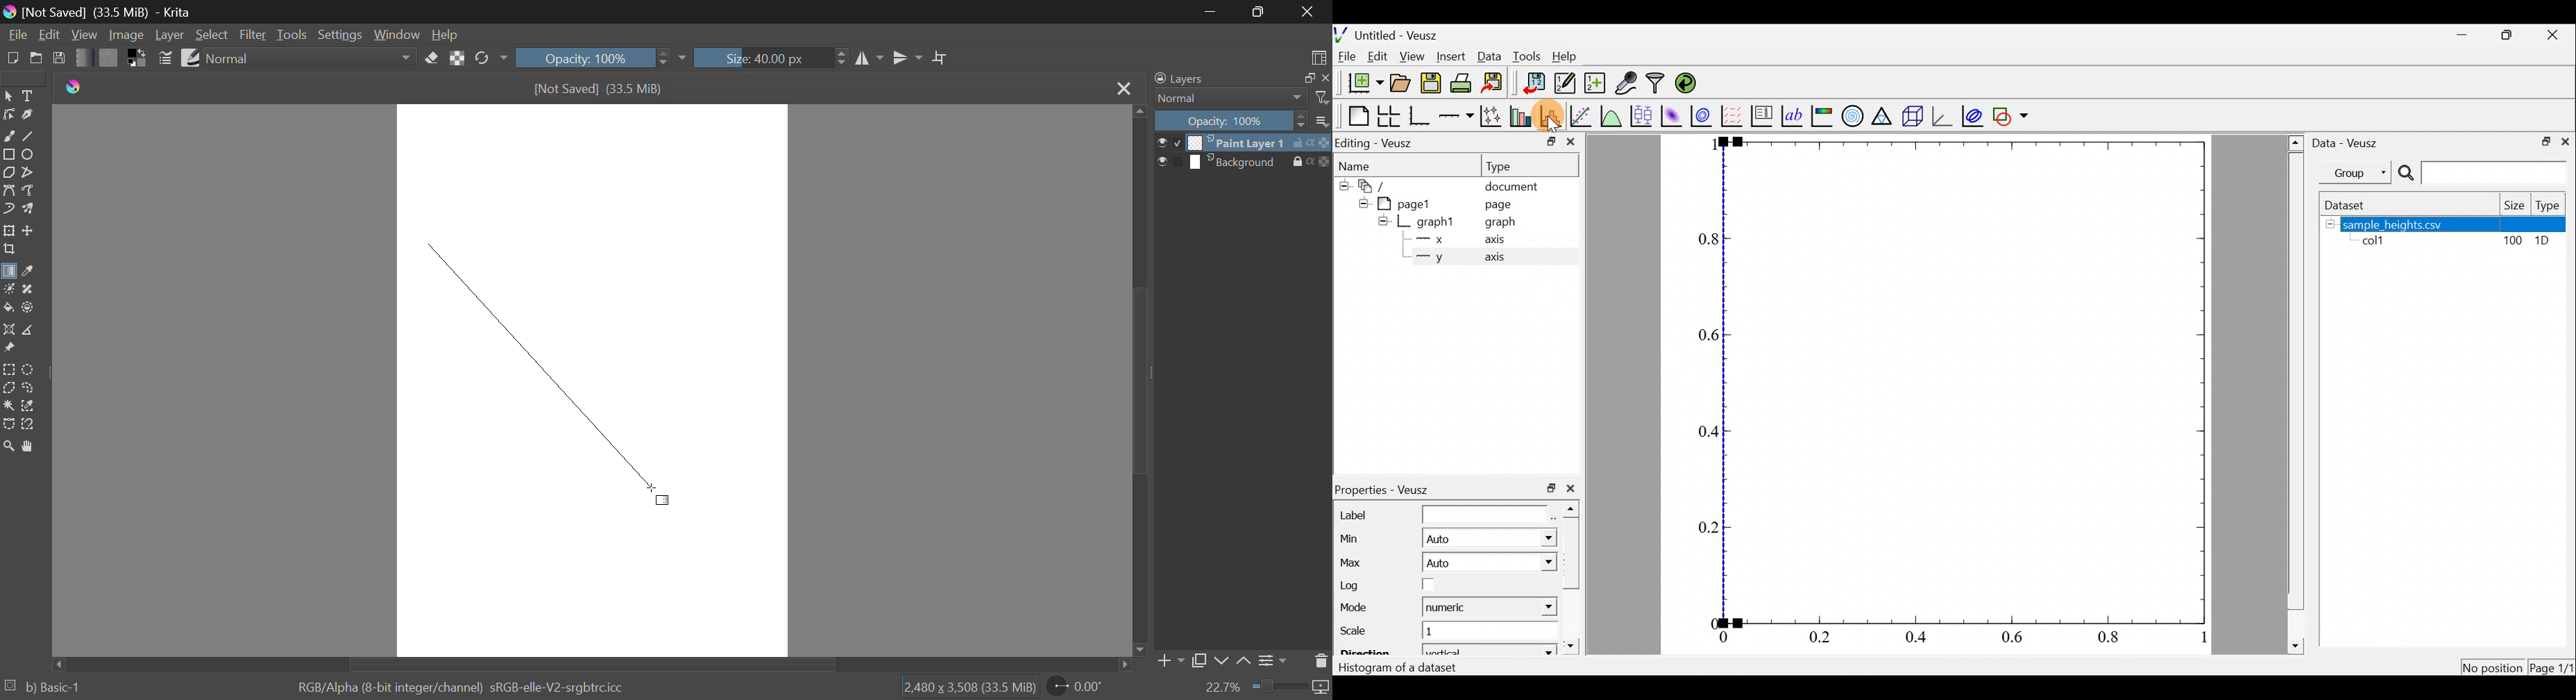  What do you see at coordinates (125, 34) in the screenshot?
I see `Image` at bounding box center [125, 34].